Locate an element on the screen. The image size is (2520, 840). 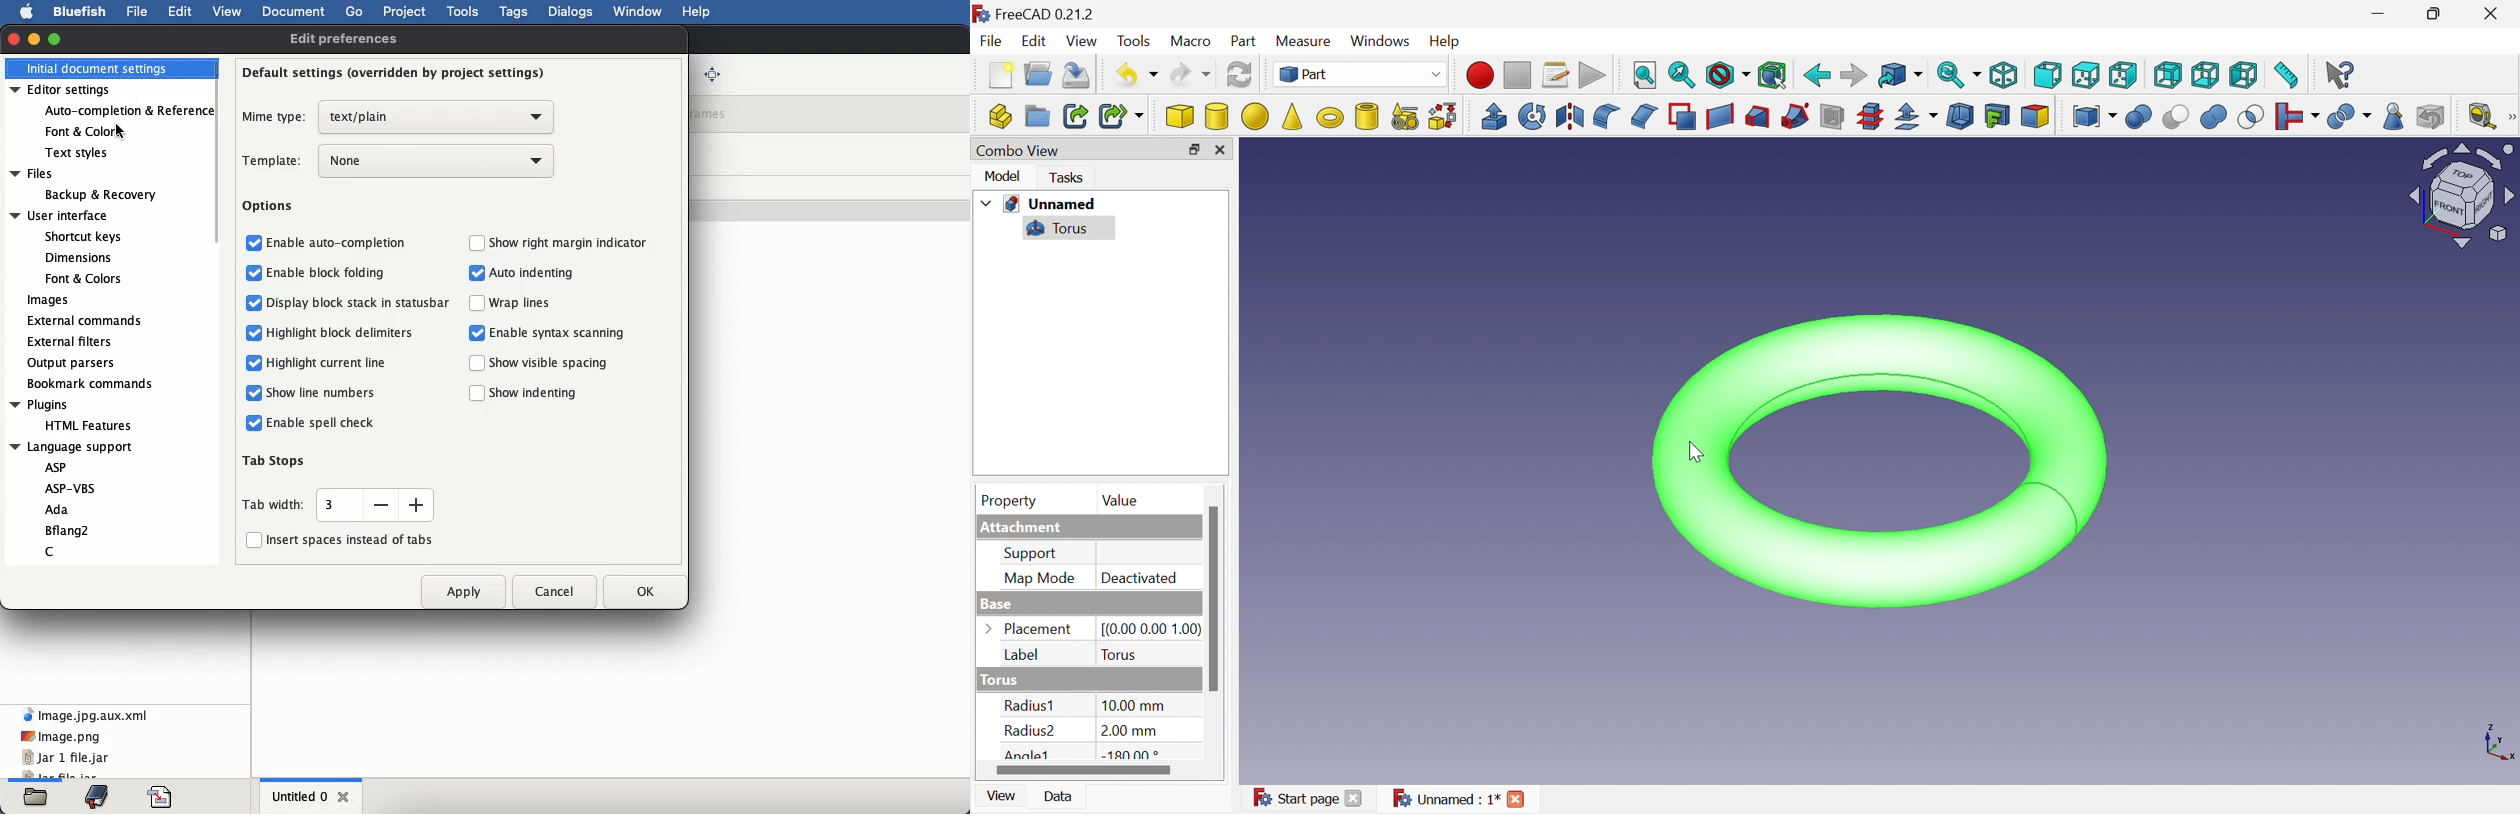
tab stops is located at coordinates (273, 460).